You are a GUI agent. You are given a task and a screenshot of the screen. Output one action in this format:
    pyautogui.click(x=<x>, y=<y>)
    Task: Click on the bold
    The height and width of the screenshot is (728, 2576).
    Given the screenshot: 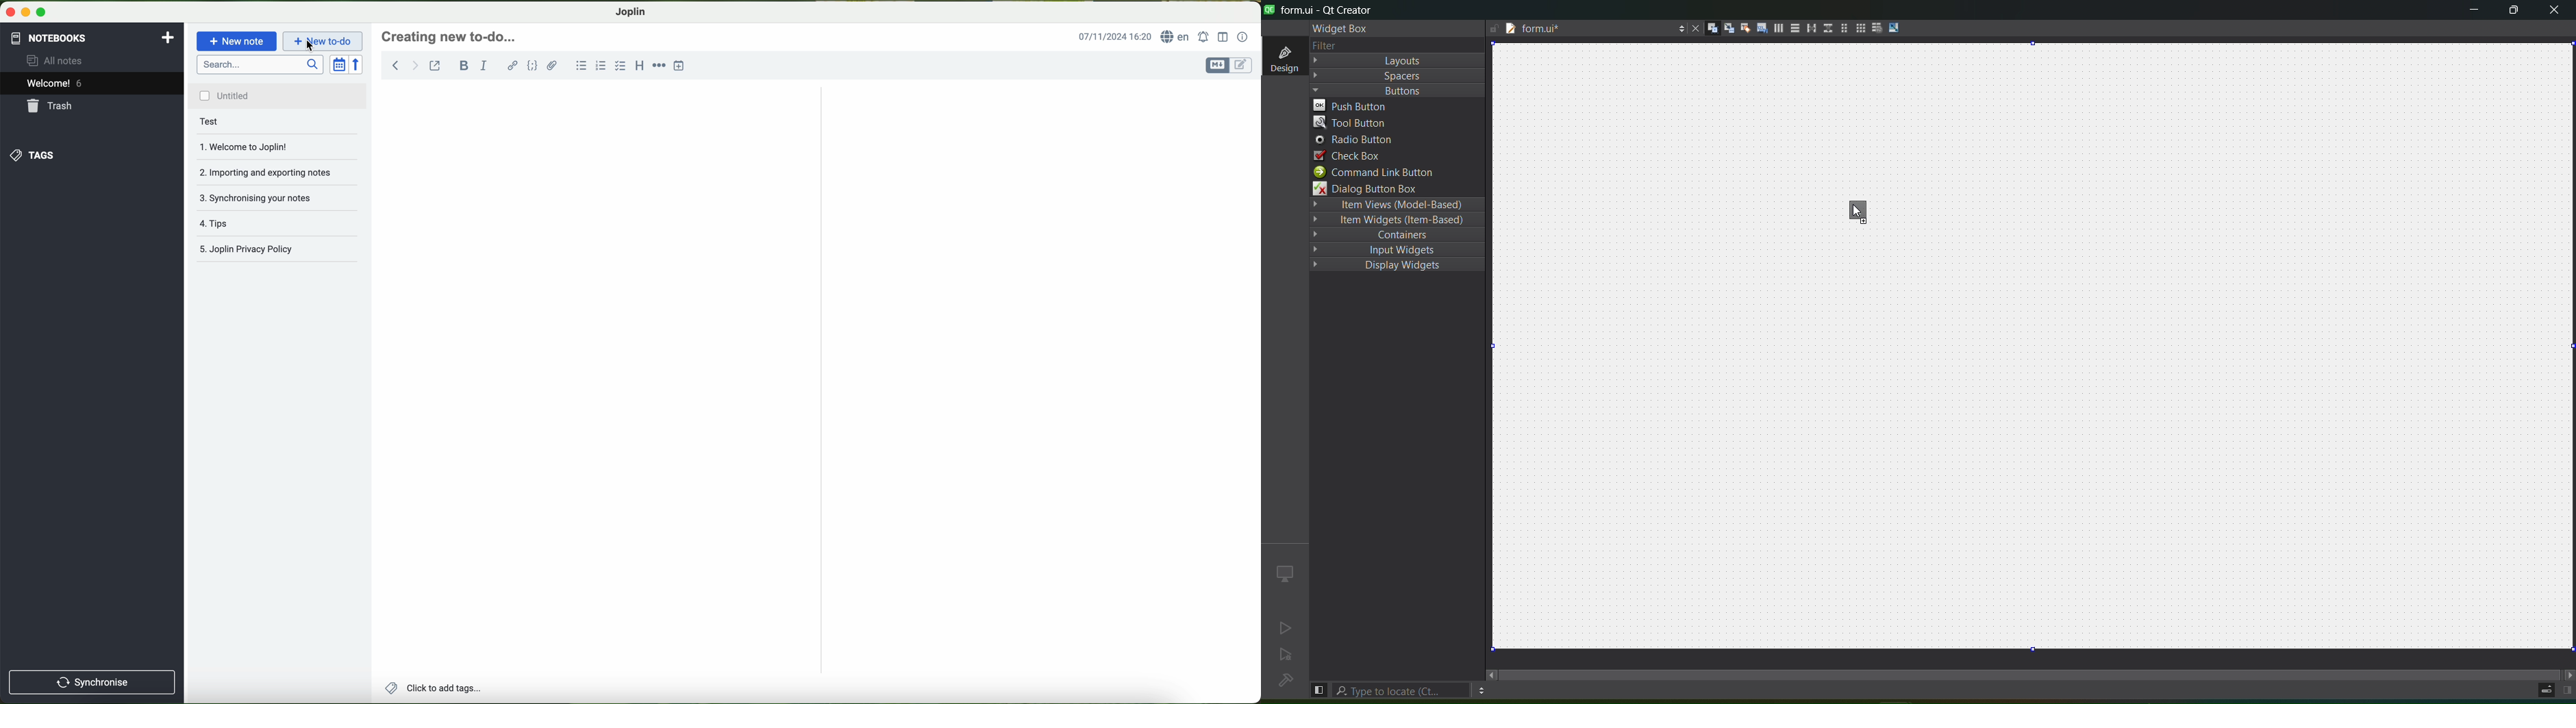 What is the action you would take?
    pyautogui.click(x=465, y=65)
    